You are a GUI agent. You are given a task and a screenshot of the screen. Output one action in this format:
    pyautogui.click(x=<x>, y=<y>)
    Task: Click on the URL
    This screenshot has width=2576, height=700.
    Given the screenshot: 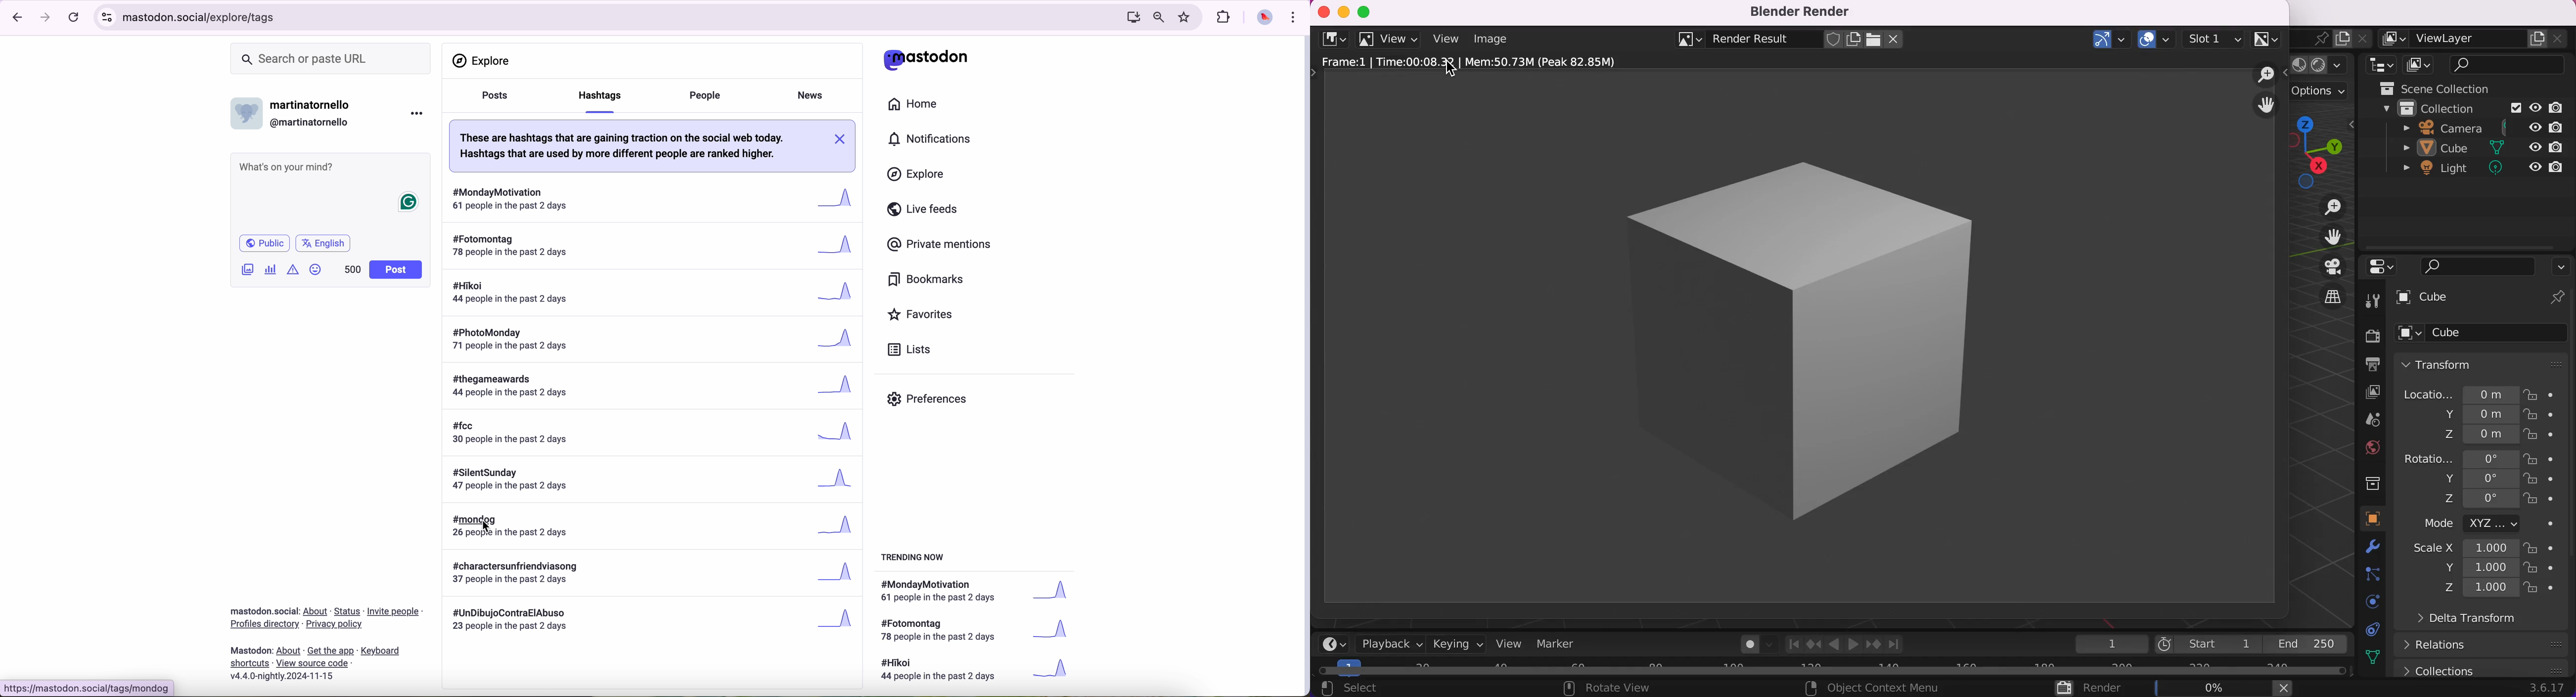 What is the action you would take?
    pyautogui.click(x=86, y=688)
    